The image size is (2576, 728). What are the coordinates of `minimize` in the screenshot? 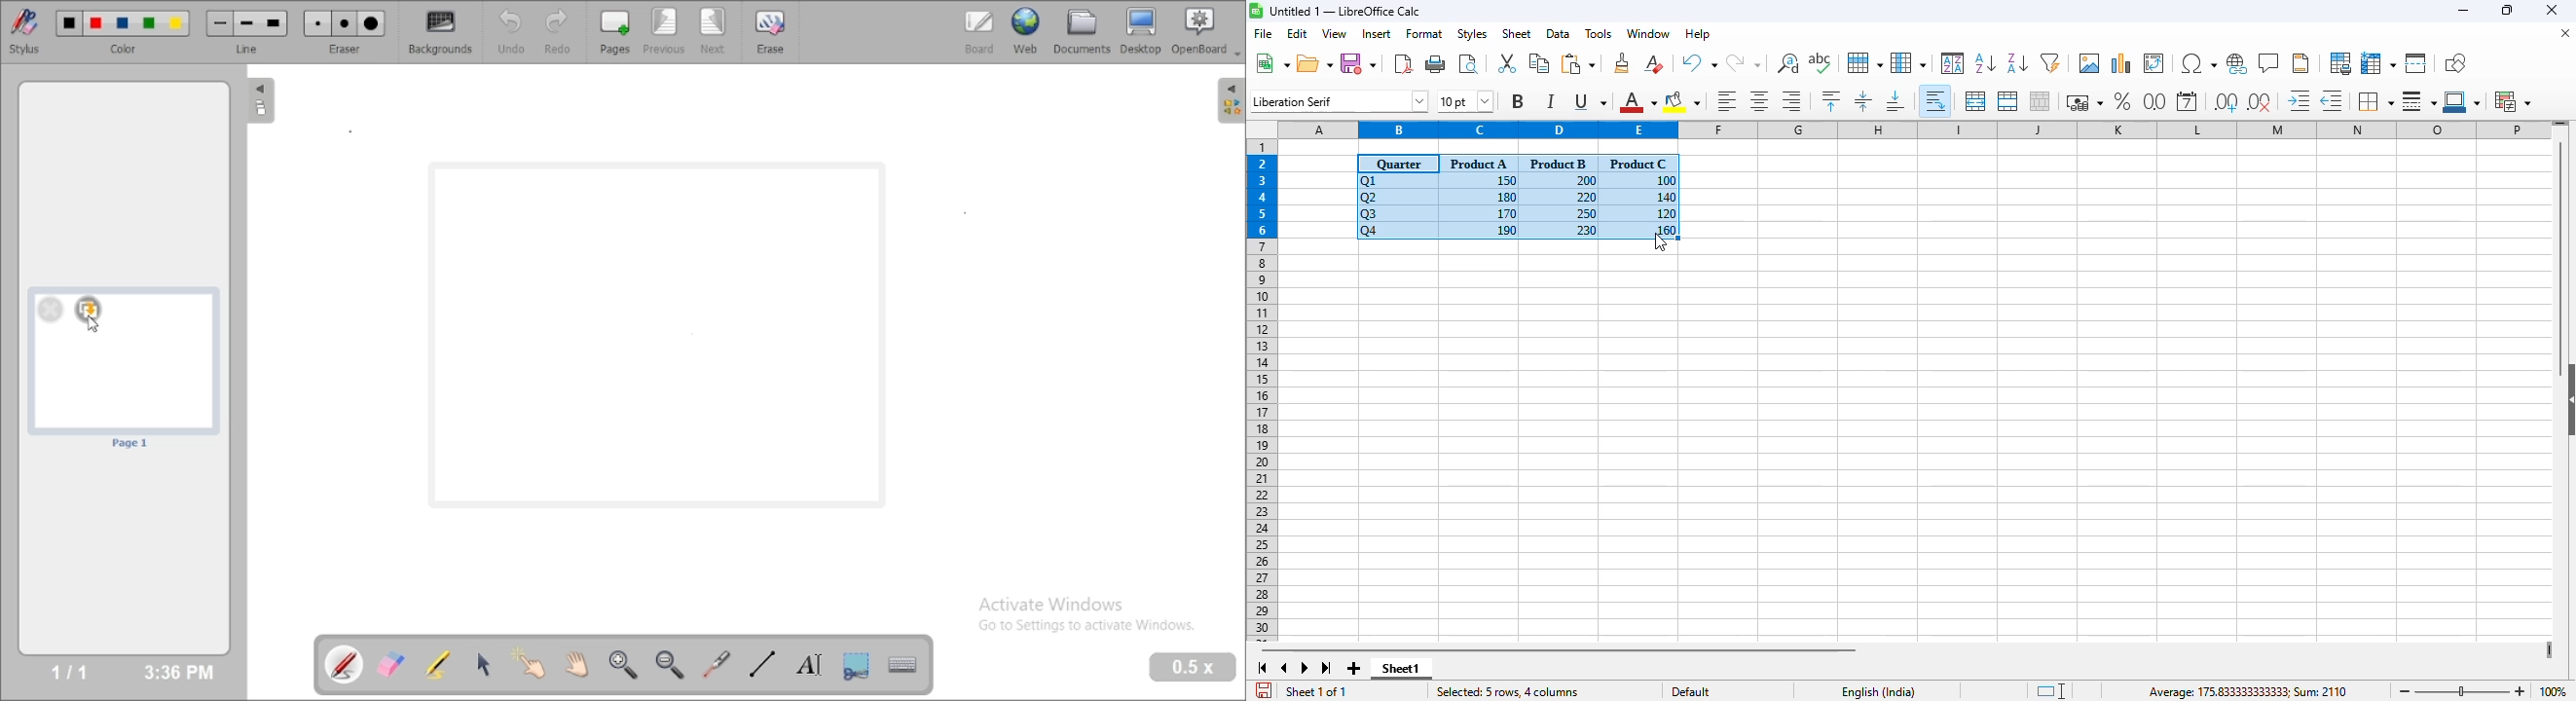 It's located at (2464, 12).